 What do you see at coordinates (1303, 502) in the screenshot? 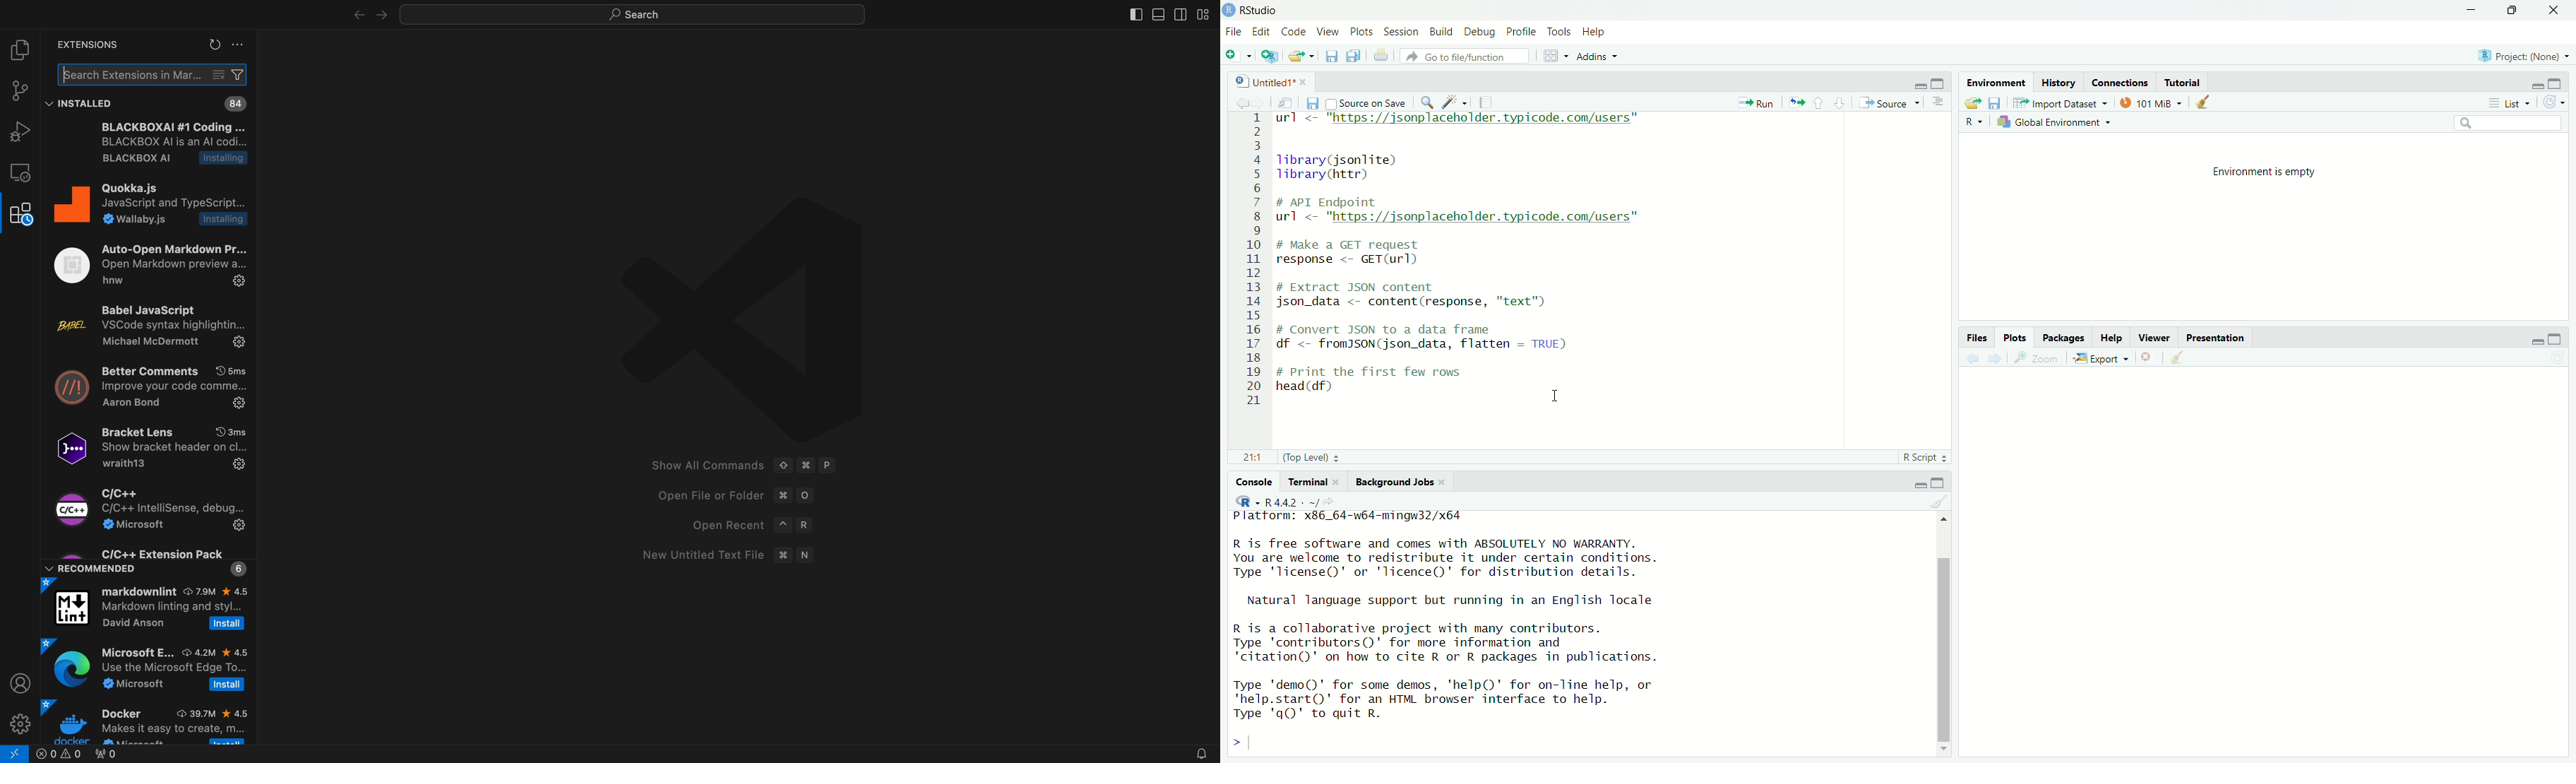
I see `R4.4.2 - ~/` at bounding box center [1303, 502].